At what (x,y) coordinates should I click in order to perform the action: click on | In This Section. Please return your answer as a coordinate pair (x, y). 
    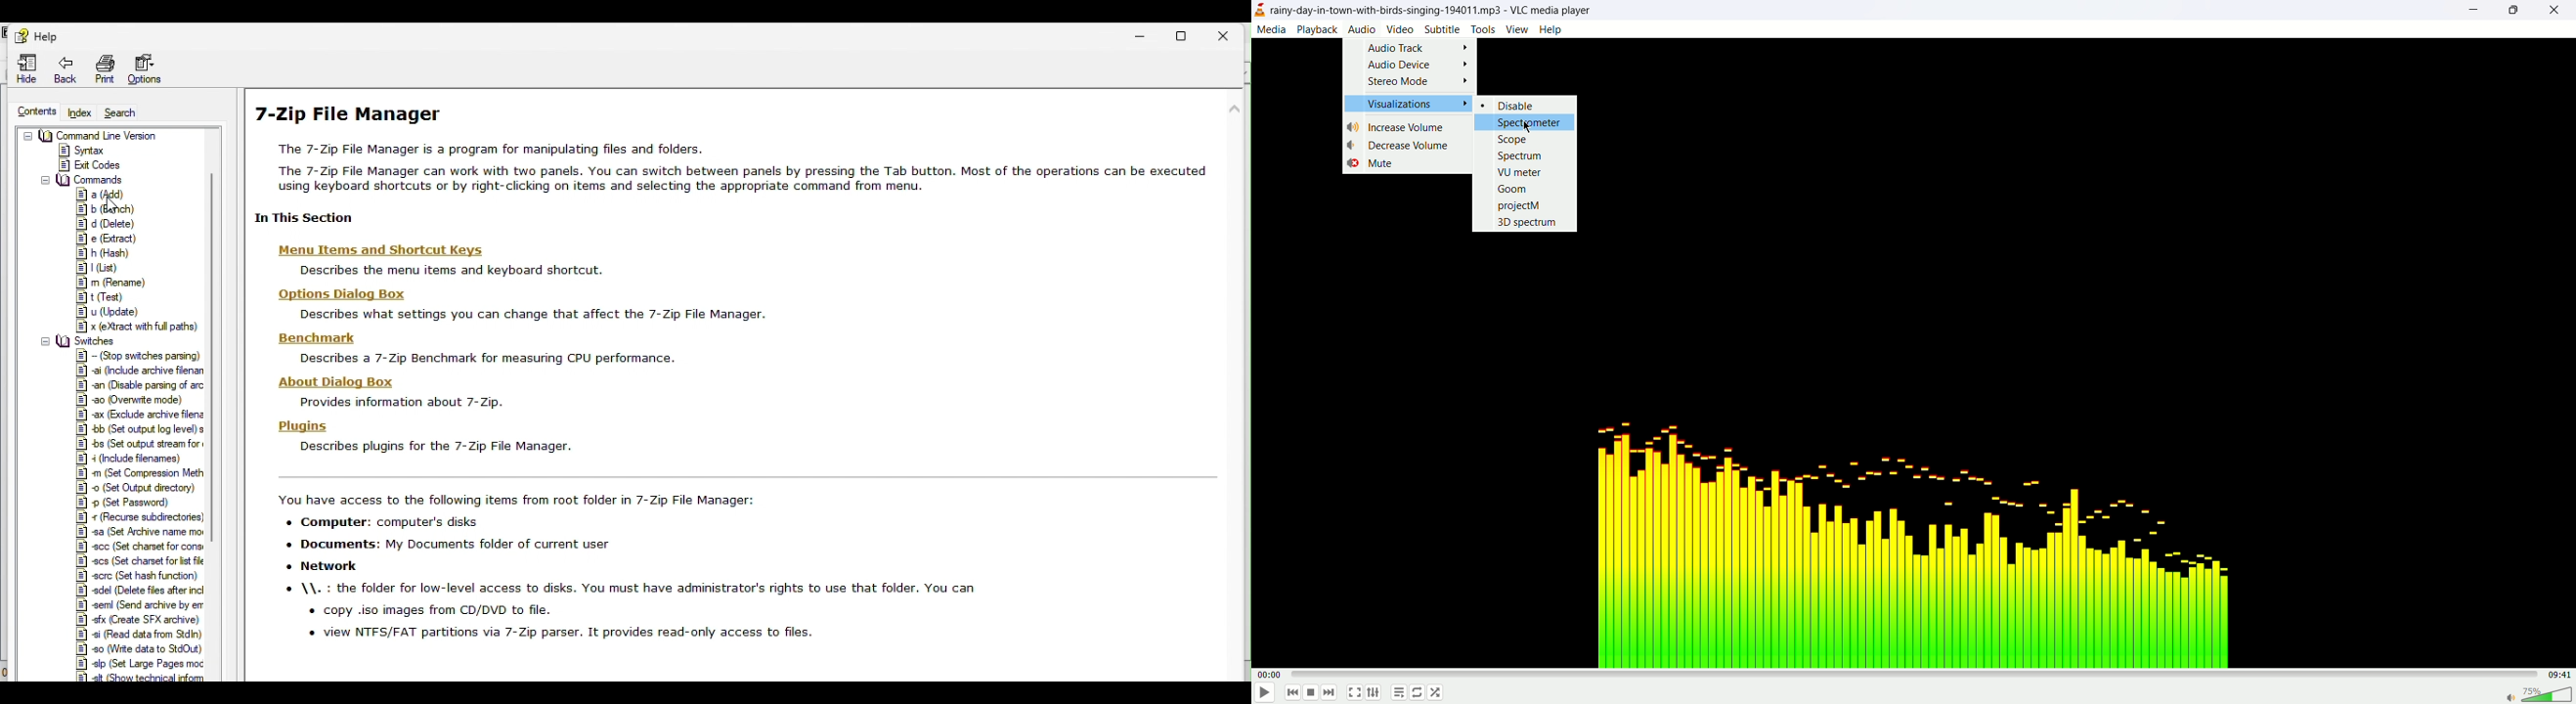
    Looking at the image, I should click on (300, 219).